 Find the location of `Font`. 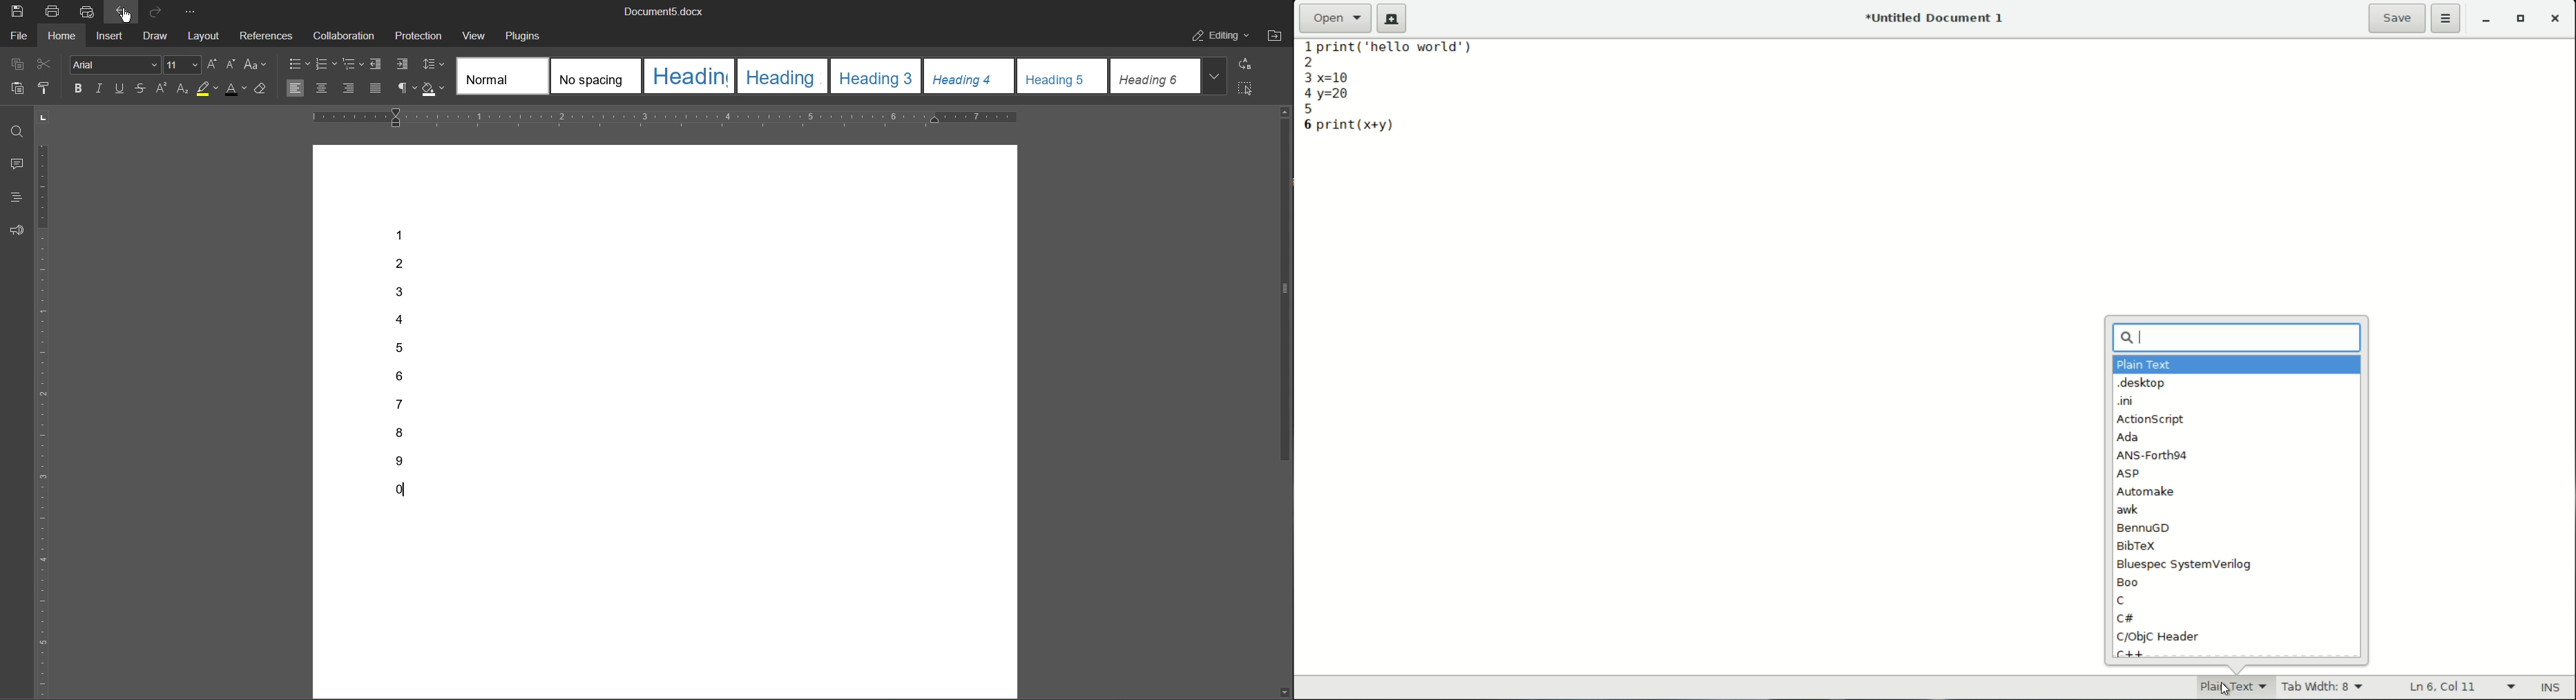

Font is located at coordinates (115, 64).